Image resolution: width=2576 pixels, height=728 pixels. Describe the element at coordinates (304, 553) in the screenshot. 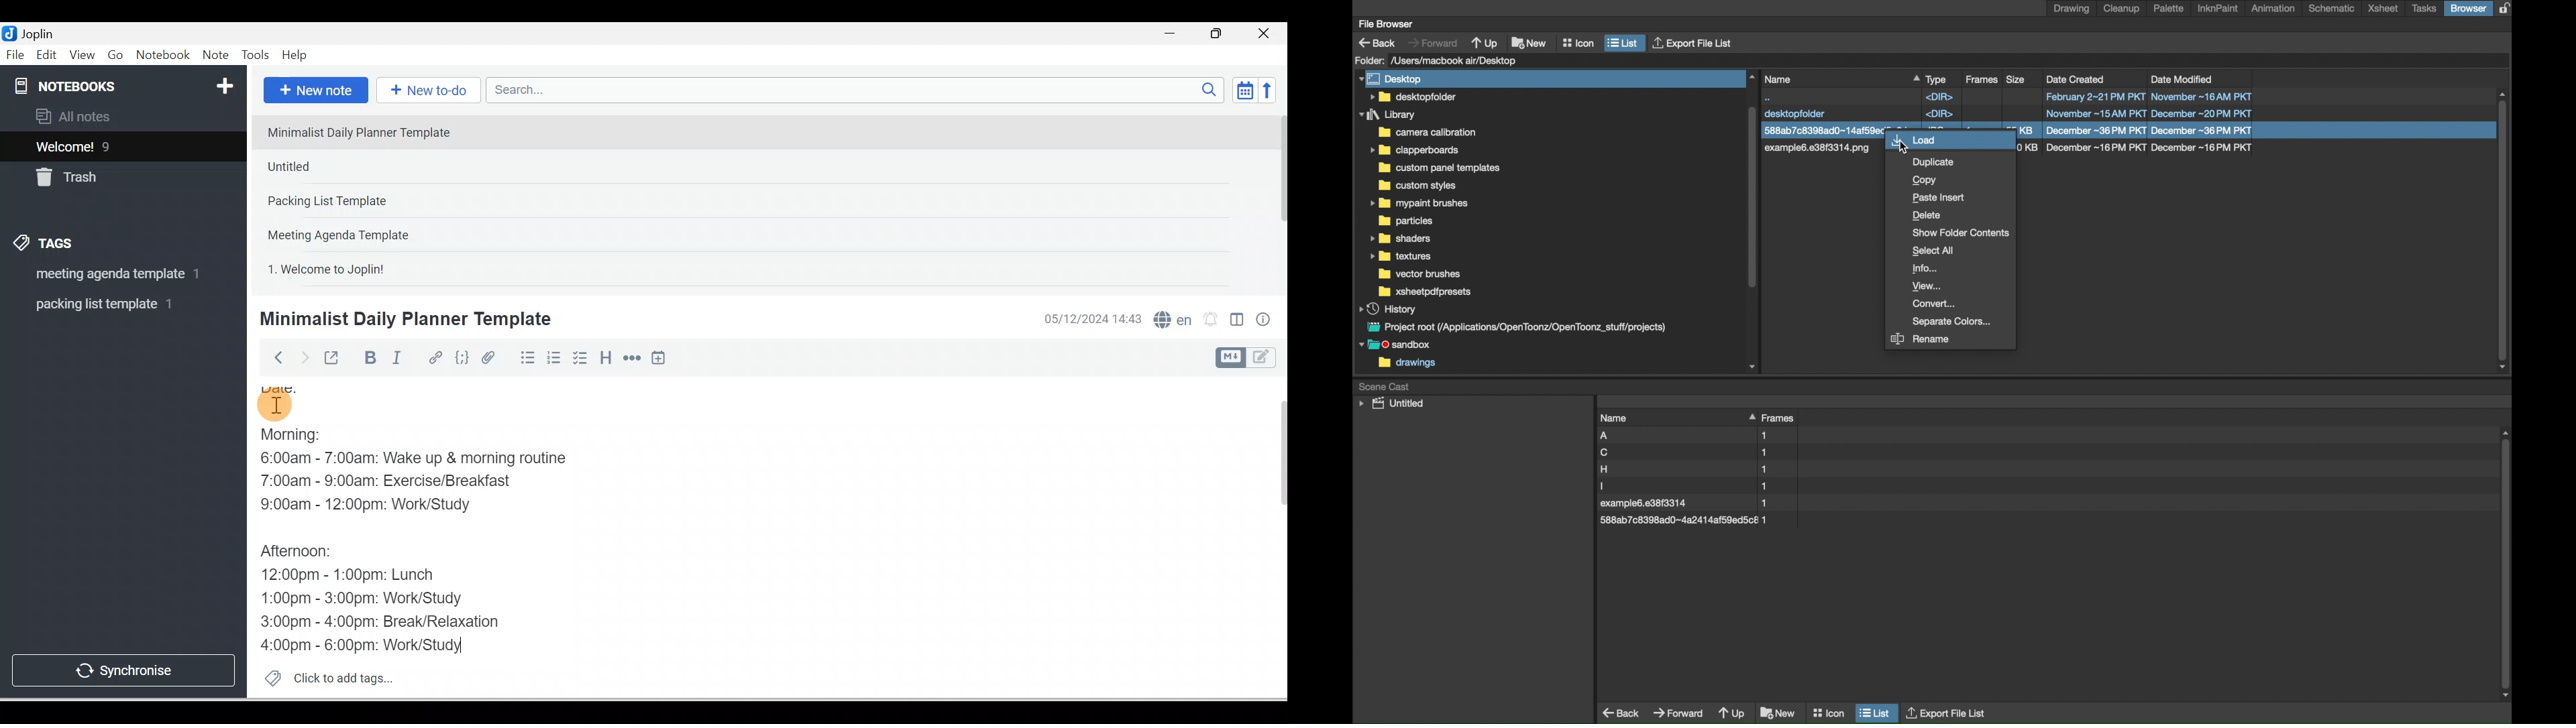

I see `Afternoon:` at that location.